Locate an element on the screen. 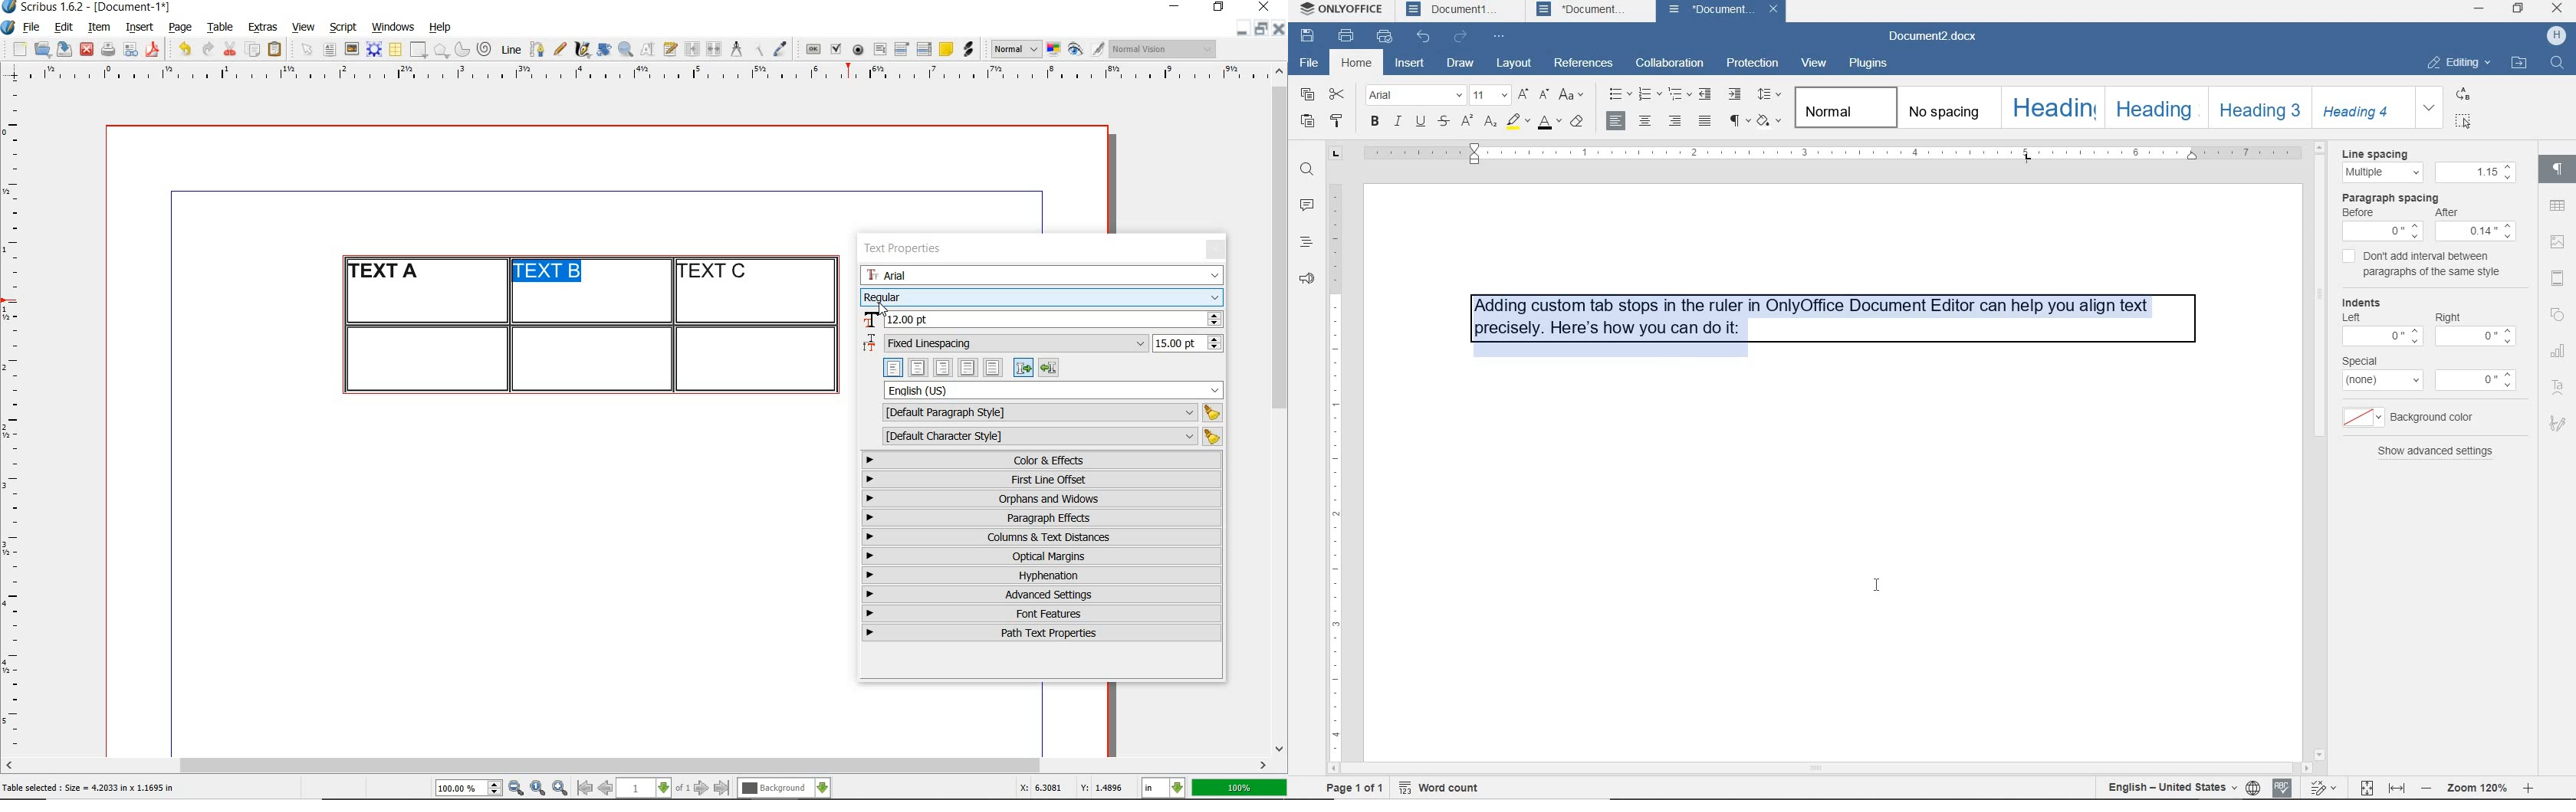 The height and width of the screenshot is (812, 2576). superscript is located at coordinates (1469, 120).